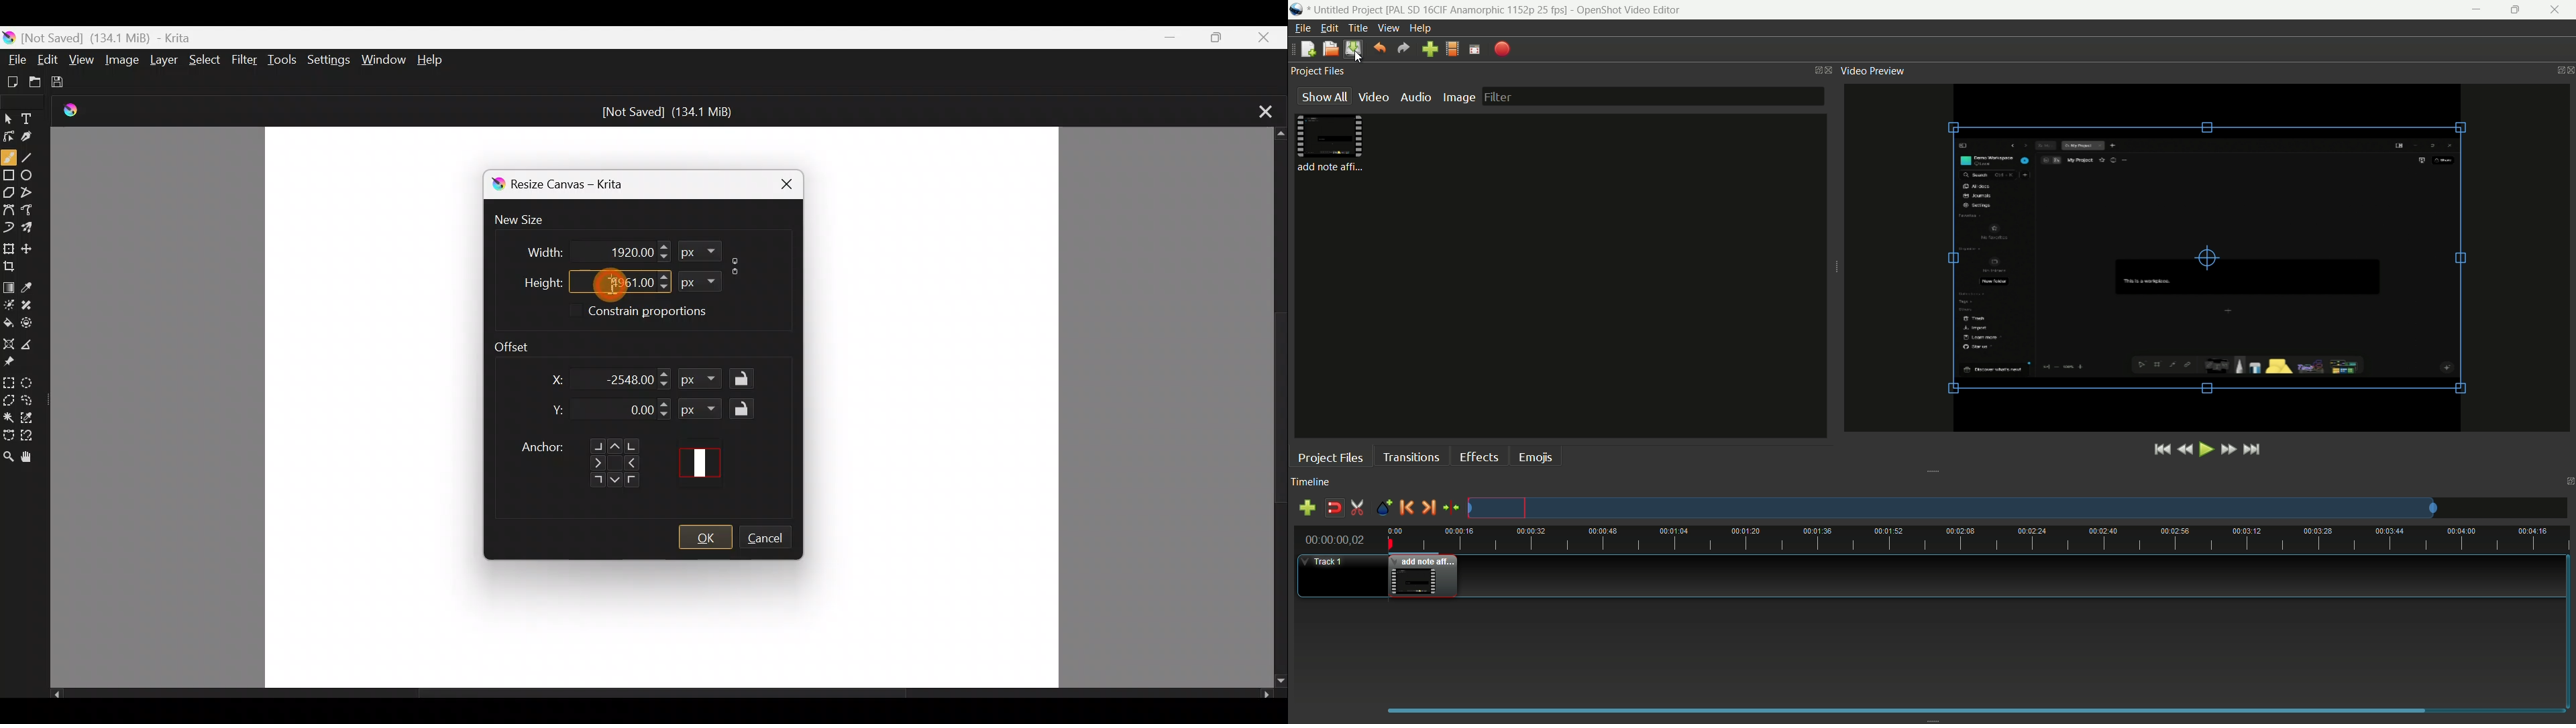 The image size is (2576, 728). Describe the element at coordinates (1383, 508) in the screenshot. I see `create marker` at that location.